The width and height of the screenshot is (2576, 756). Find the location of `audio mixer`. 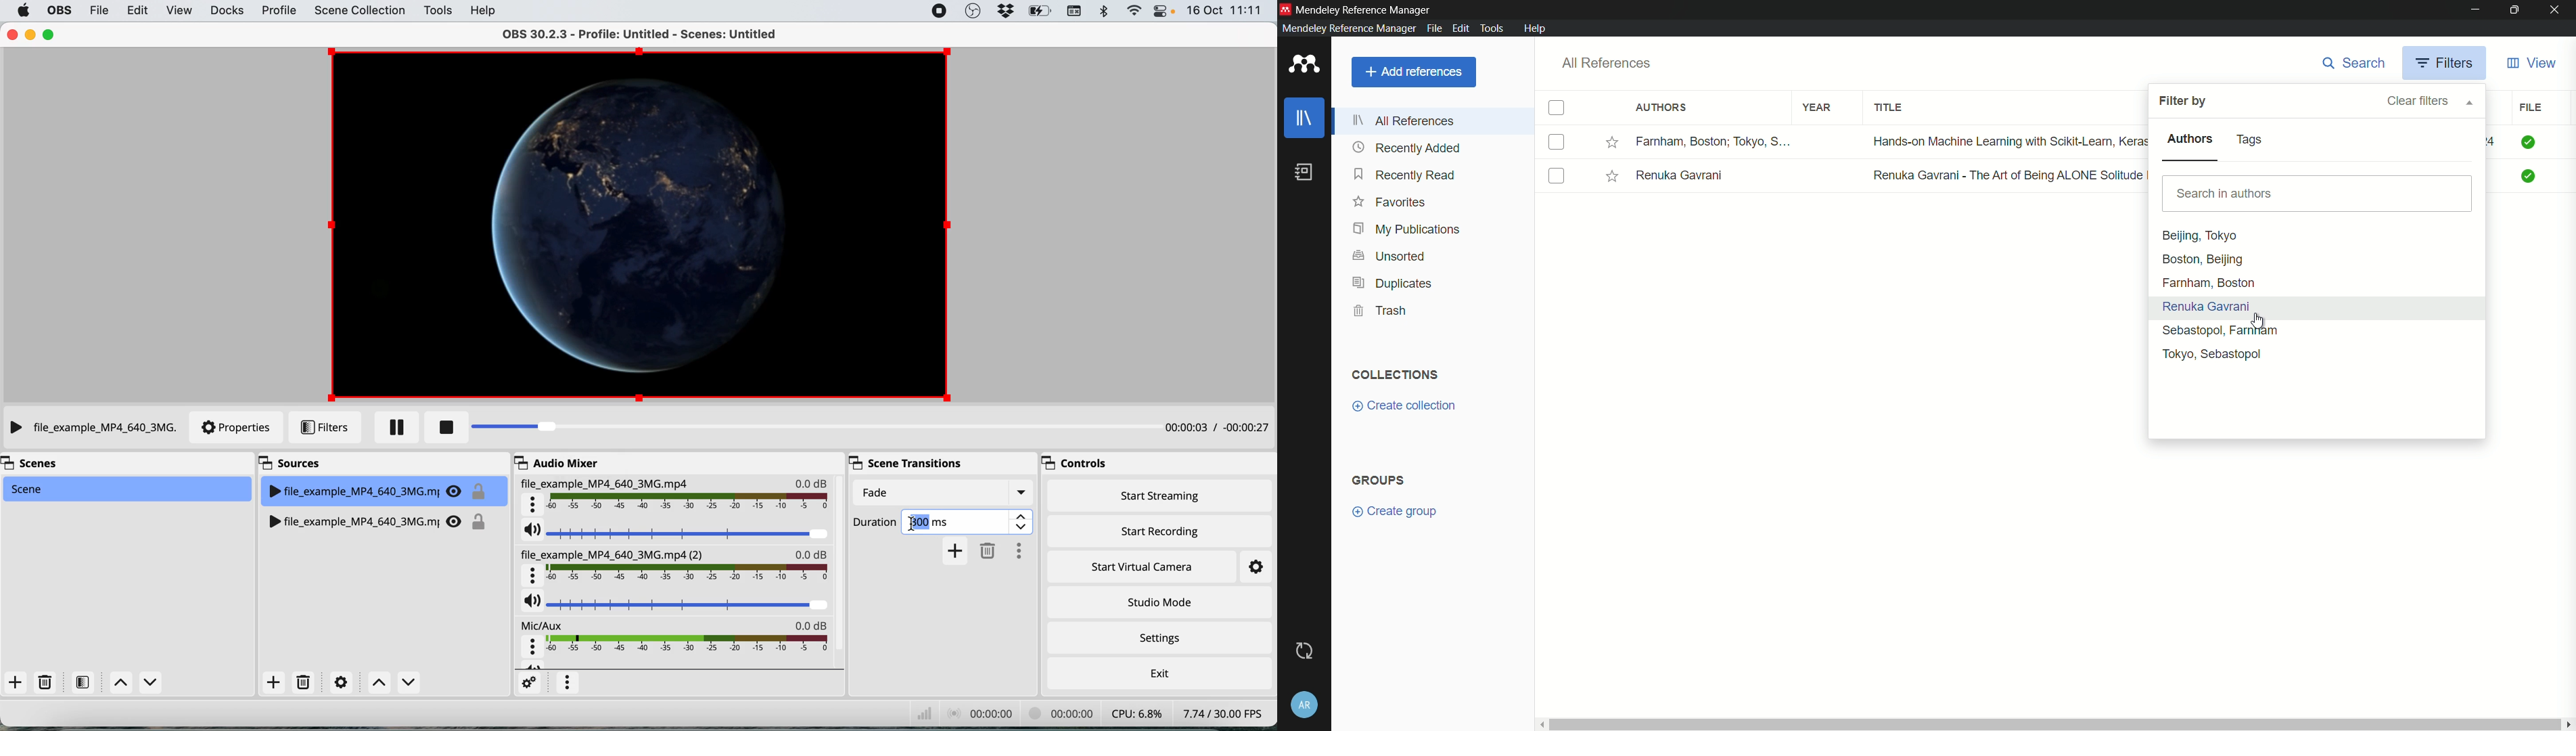

audio mixer is located at coordinates (565, 464).